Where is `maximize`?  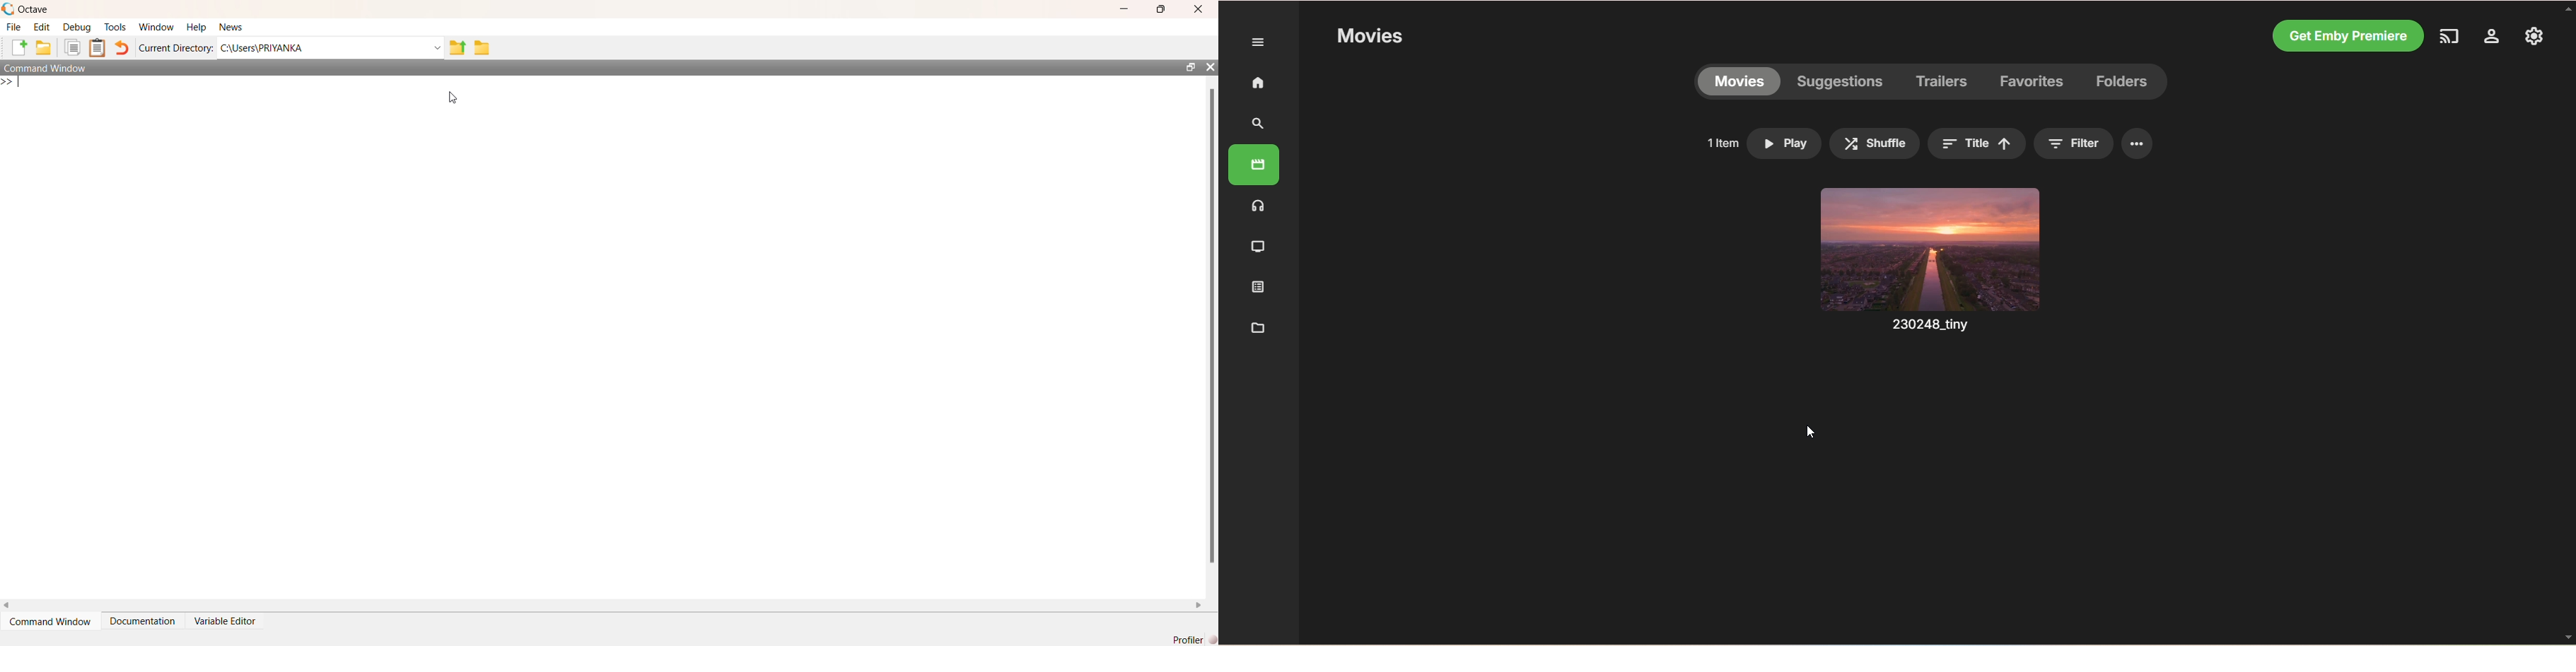 maximize is located at coordinates (1187, 66).